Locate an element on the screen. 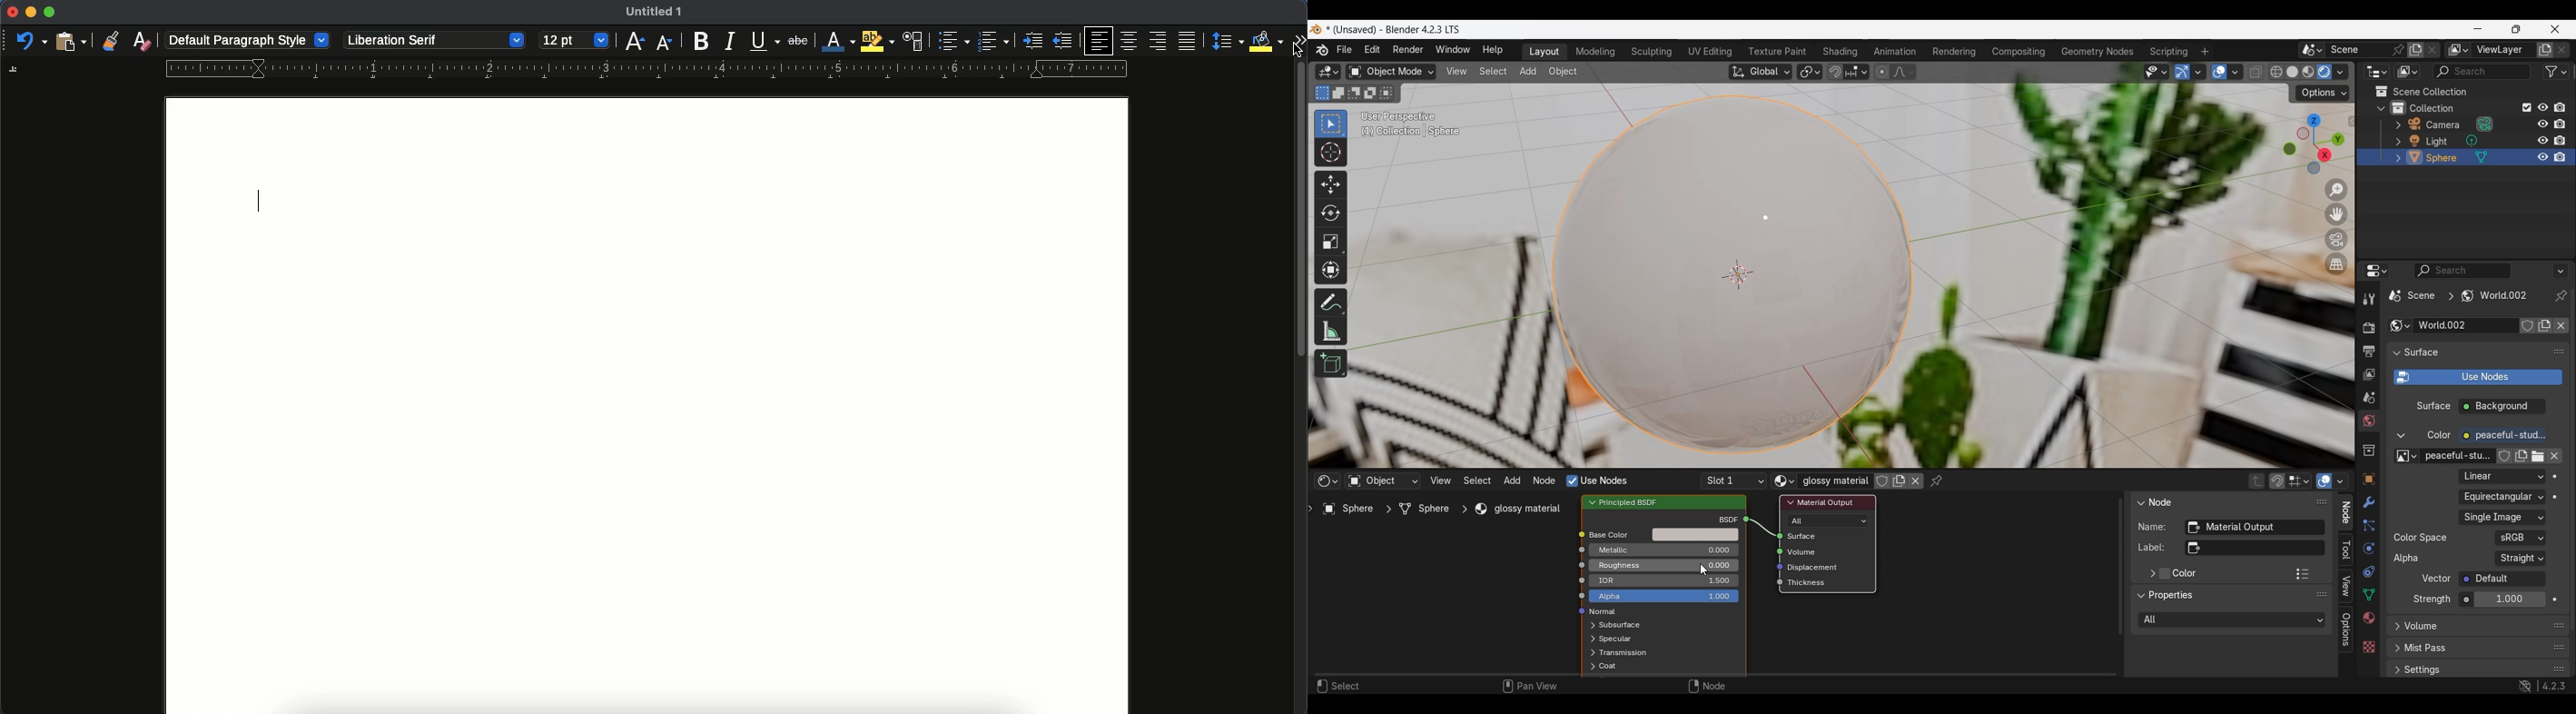 This screenshot has width=2576, height=728. collection is located at coordinates (2443, 107).